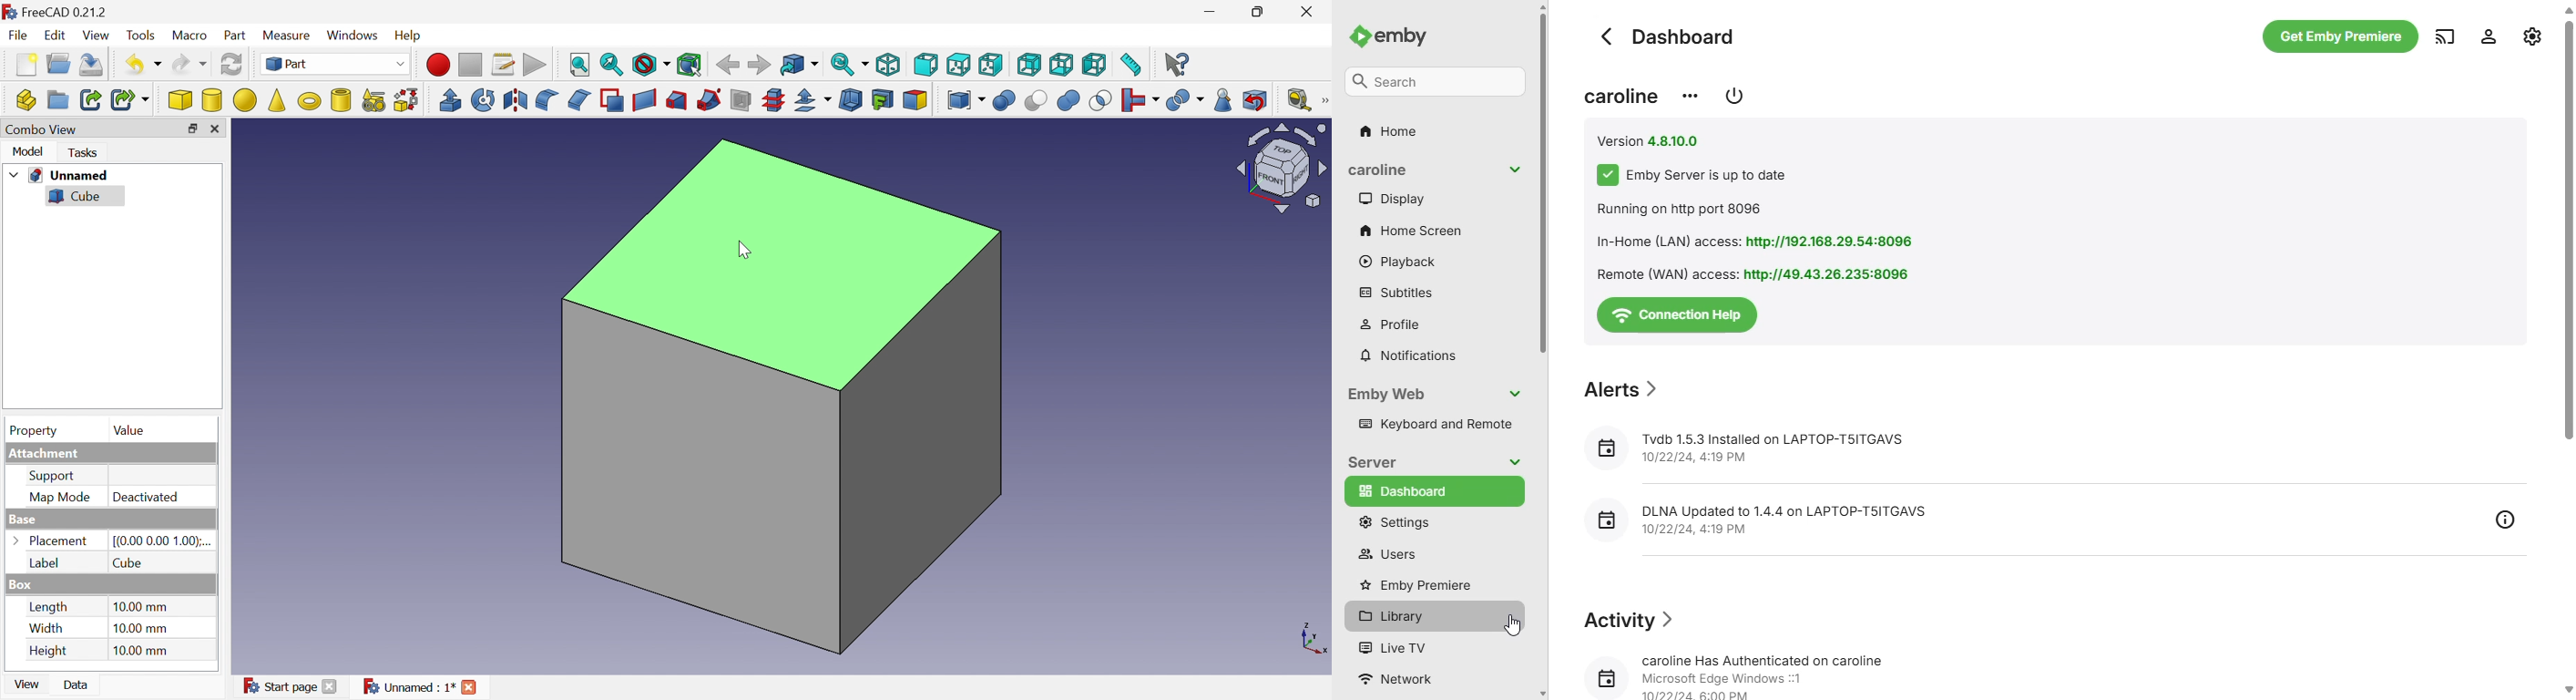 The width and height of the screenshot is (2576, 700). Describe the element at coordinates (46, 630) in the screenshot. I see `Width` at that location.